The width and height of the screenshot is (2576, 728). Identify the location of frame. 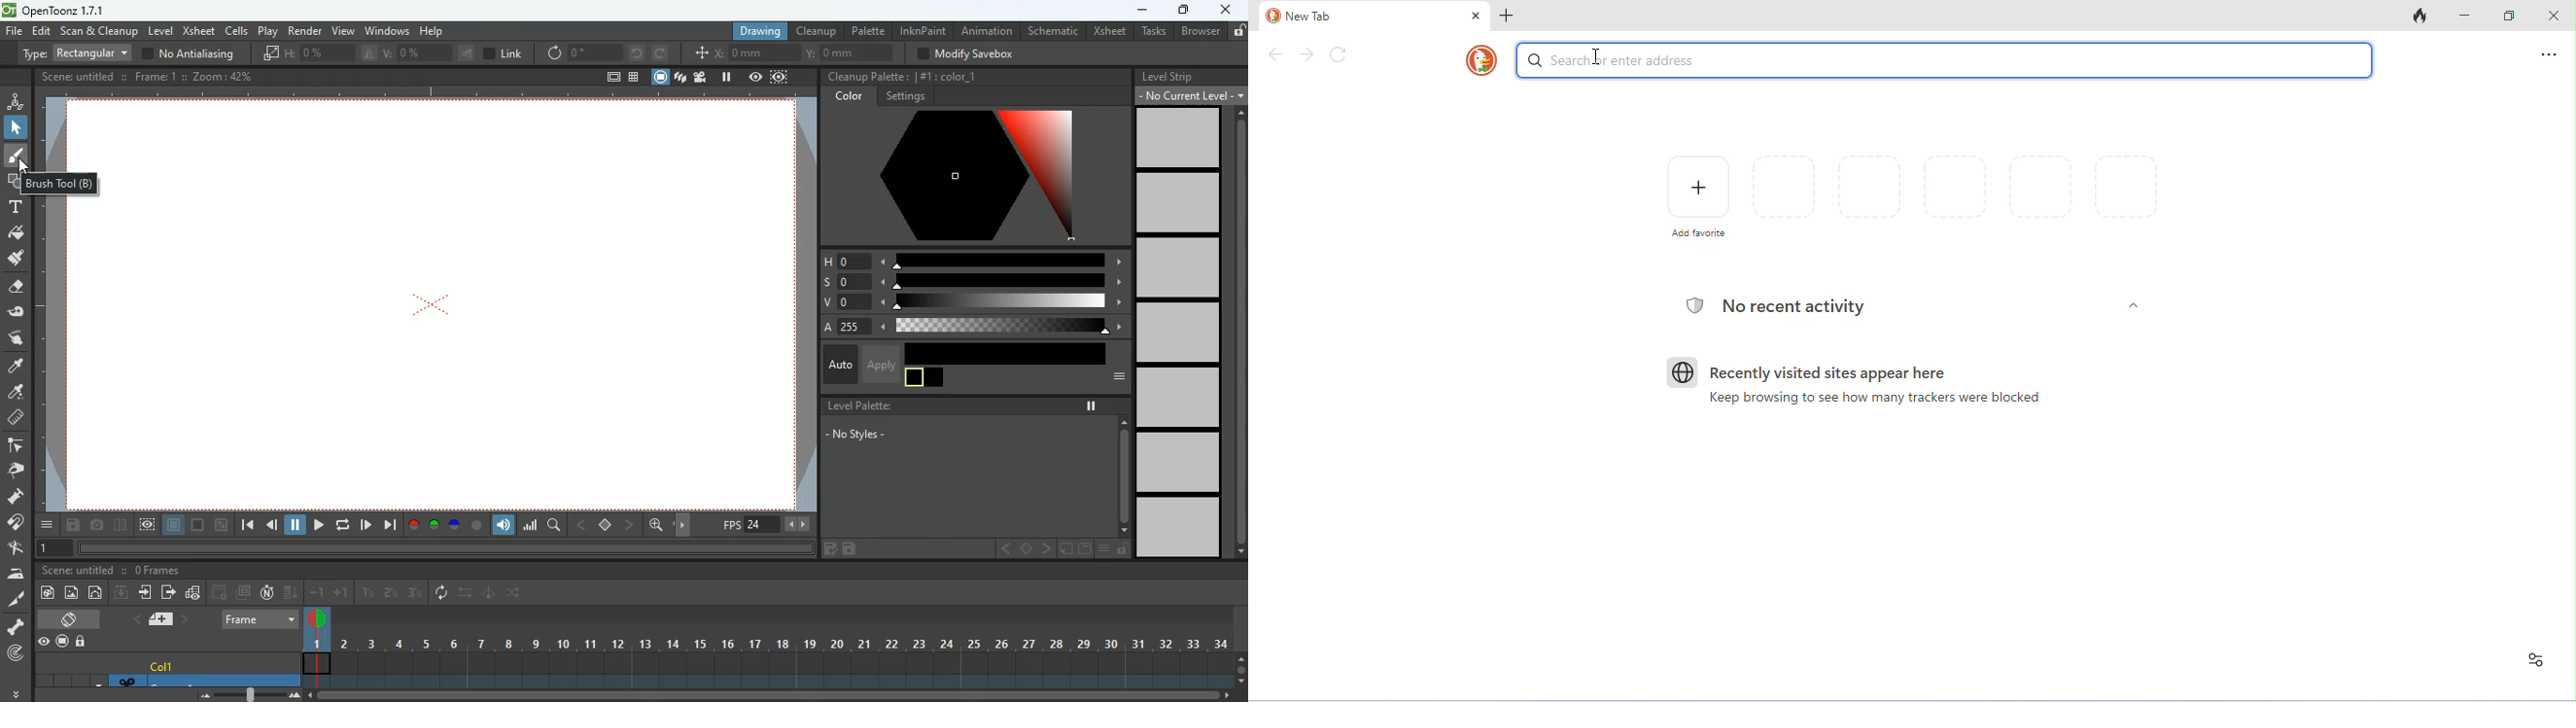
(261, 619).